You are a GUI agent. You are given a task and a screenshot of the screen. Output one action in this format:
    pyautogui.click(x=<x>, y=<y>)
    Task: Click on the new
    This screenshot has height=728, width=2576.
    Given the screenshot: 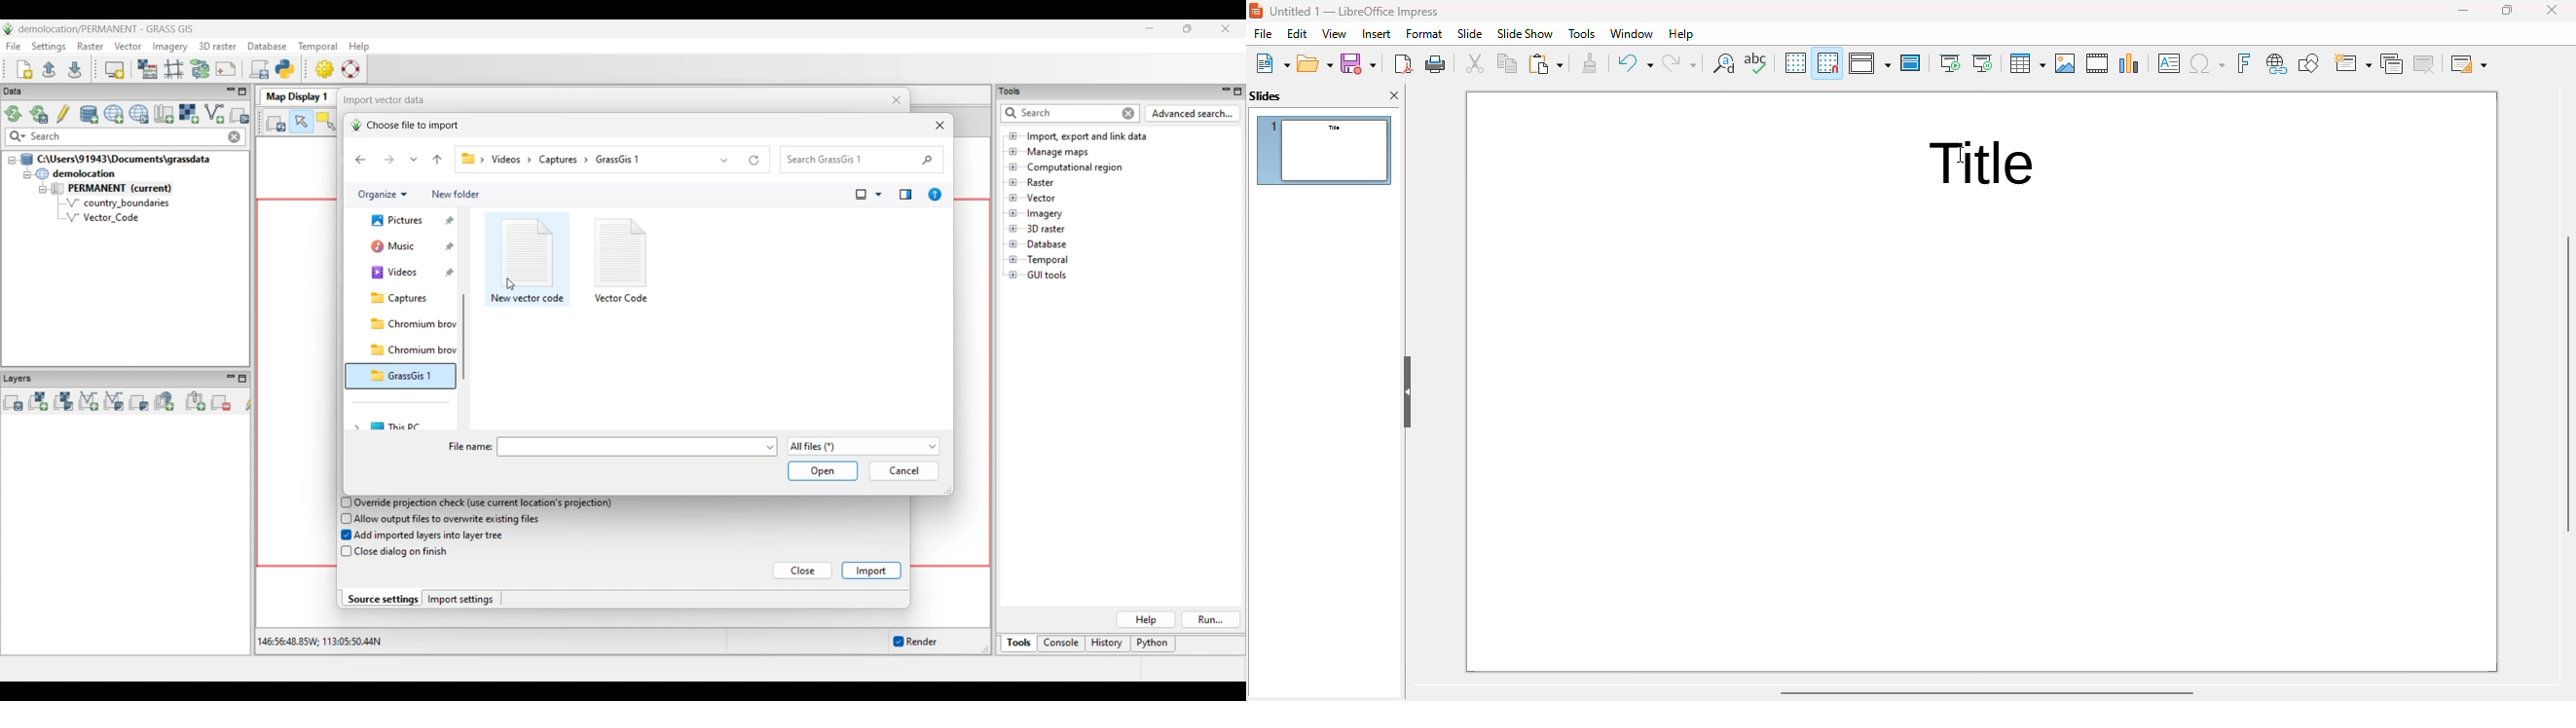 What is the action you would take?
    pyautogui.click(x=1270, y=63)
    